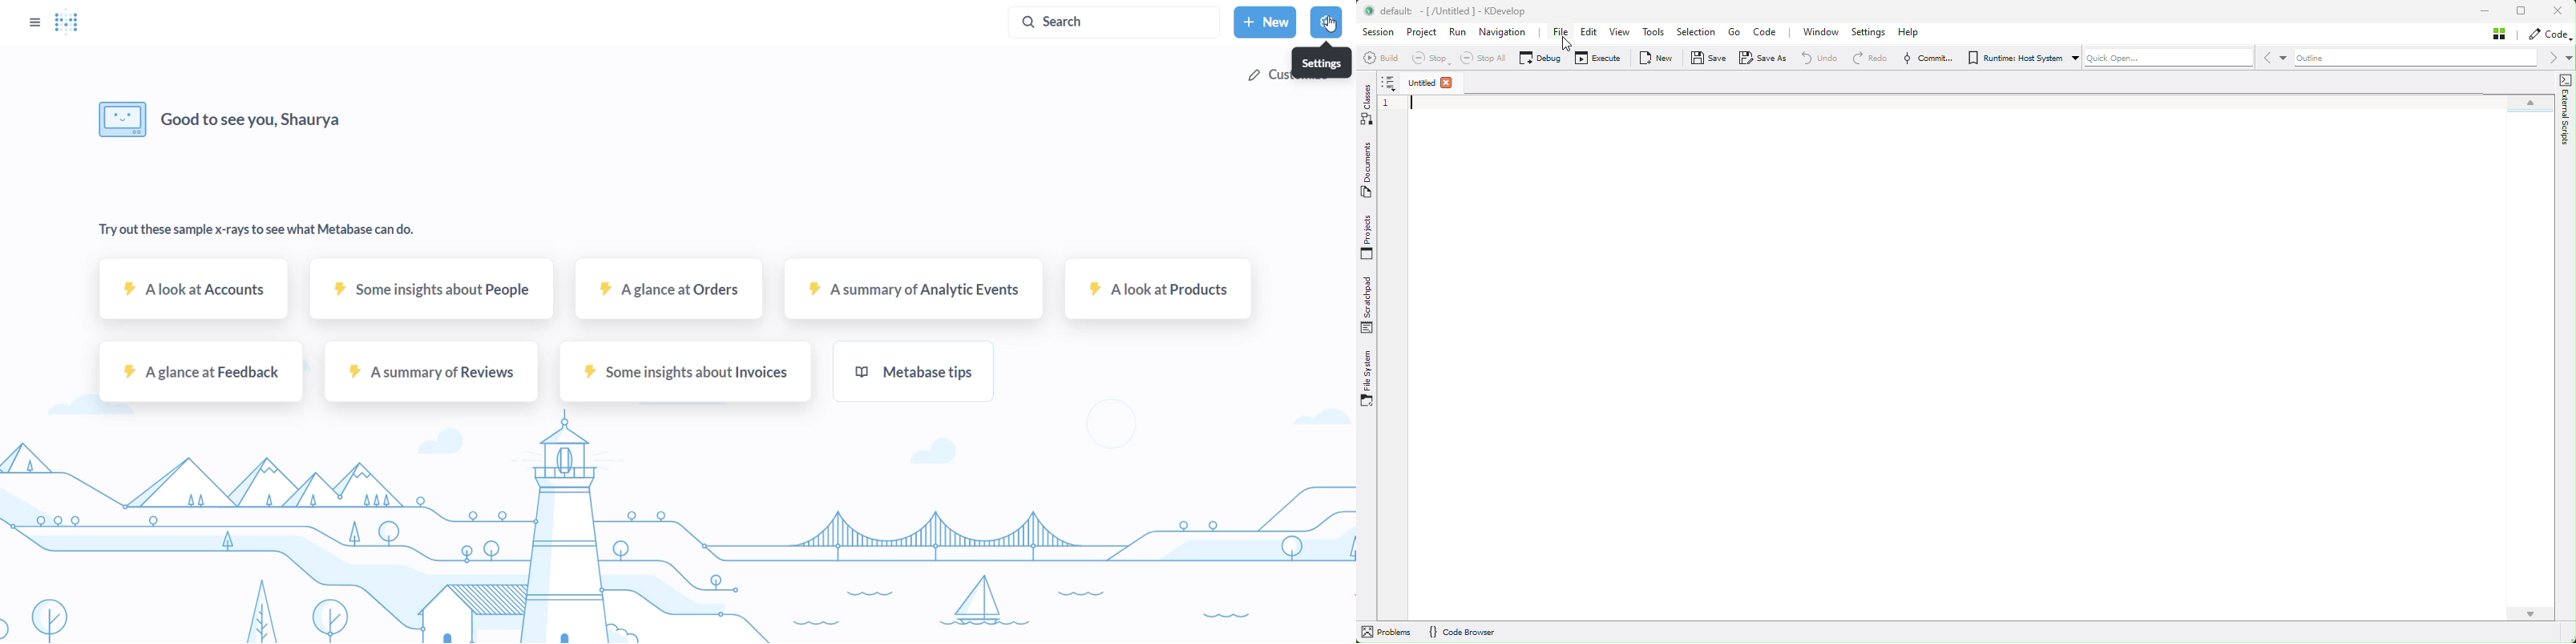 This screenshot has height=644, width=2576. What do you see at coordinates (1422, 34) in the screenshot?
I see `Project` at bounding box center [1422, 34].